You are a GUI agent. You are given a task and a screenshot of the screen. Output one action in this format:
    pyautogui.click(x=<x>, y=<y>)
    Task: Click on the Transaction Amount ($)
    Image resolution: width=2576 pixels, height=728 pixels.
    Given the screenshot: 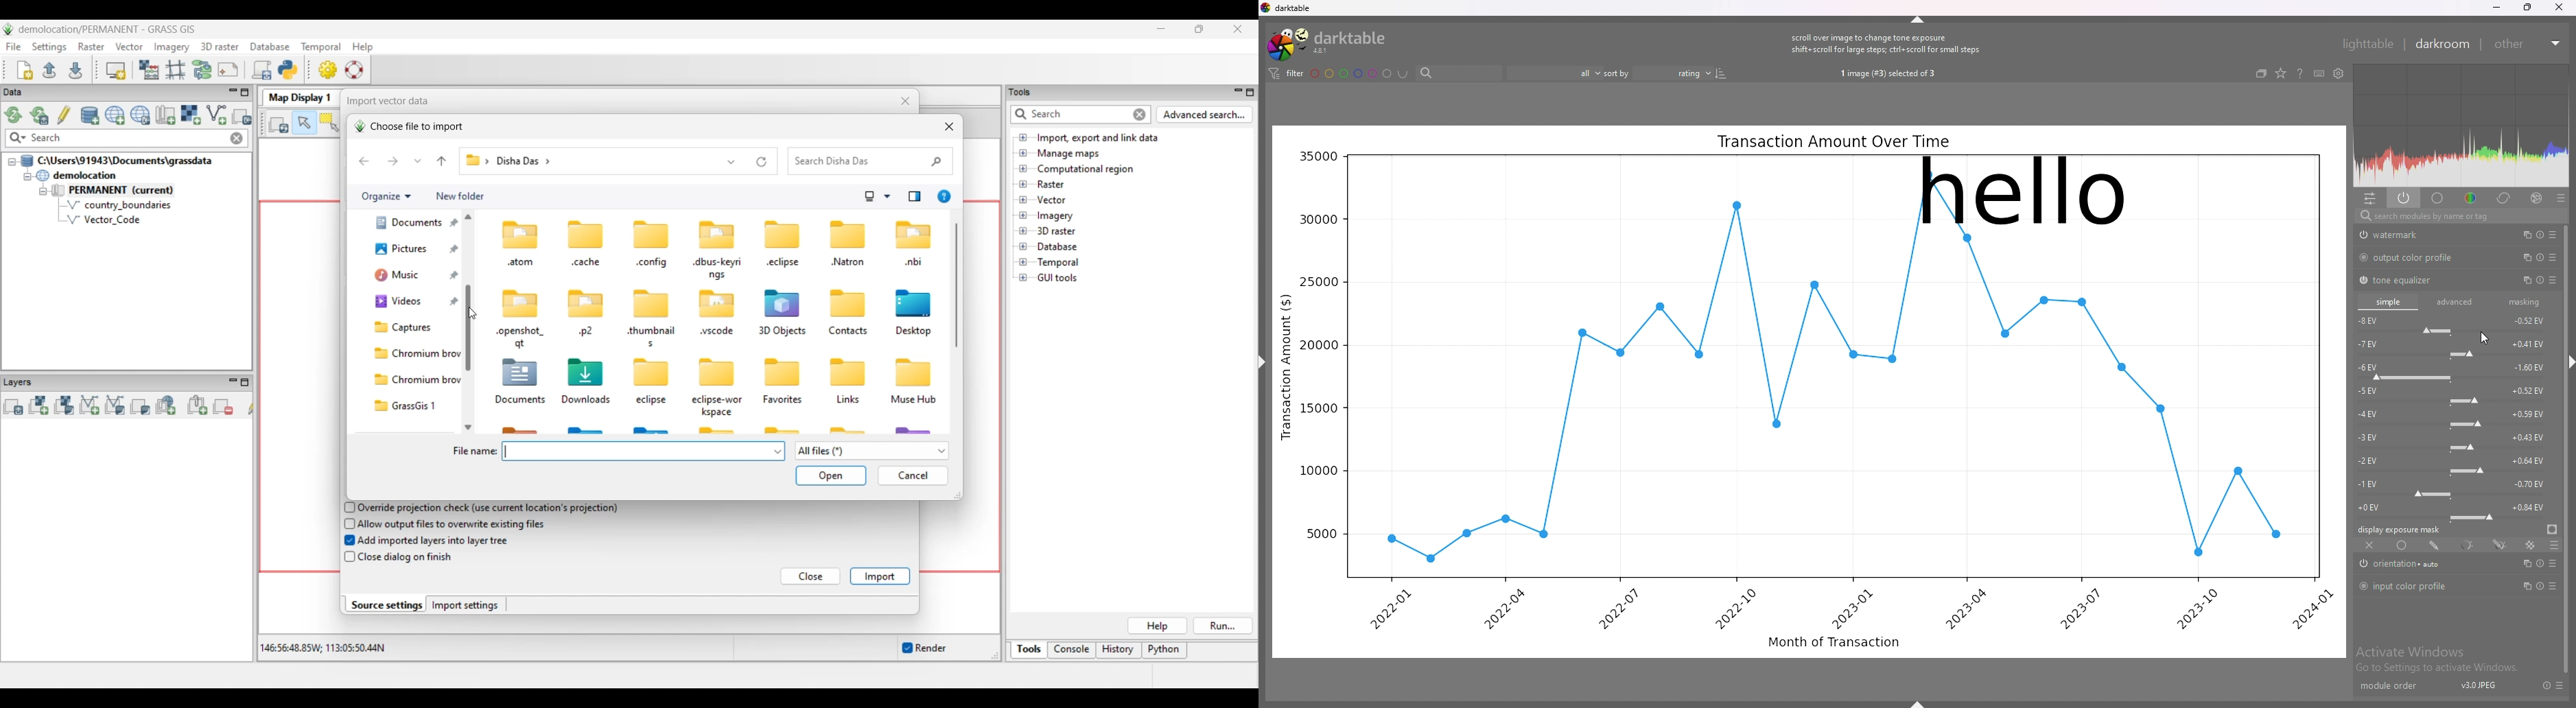 What is the action you would take?
    pyautogui.click(x=1287, y=366)
    